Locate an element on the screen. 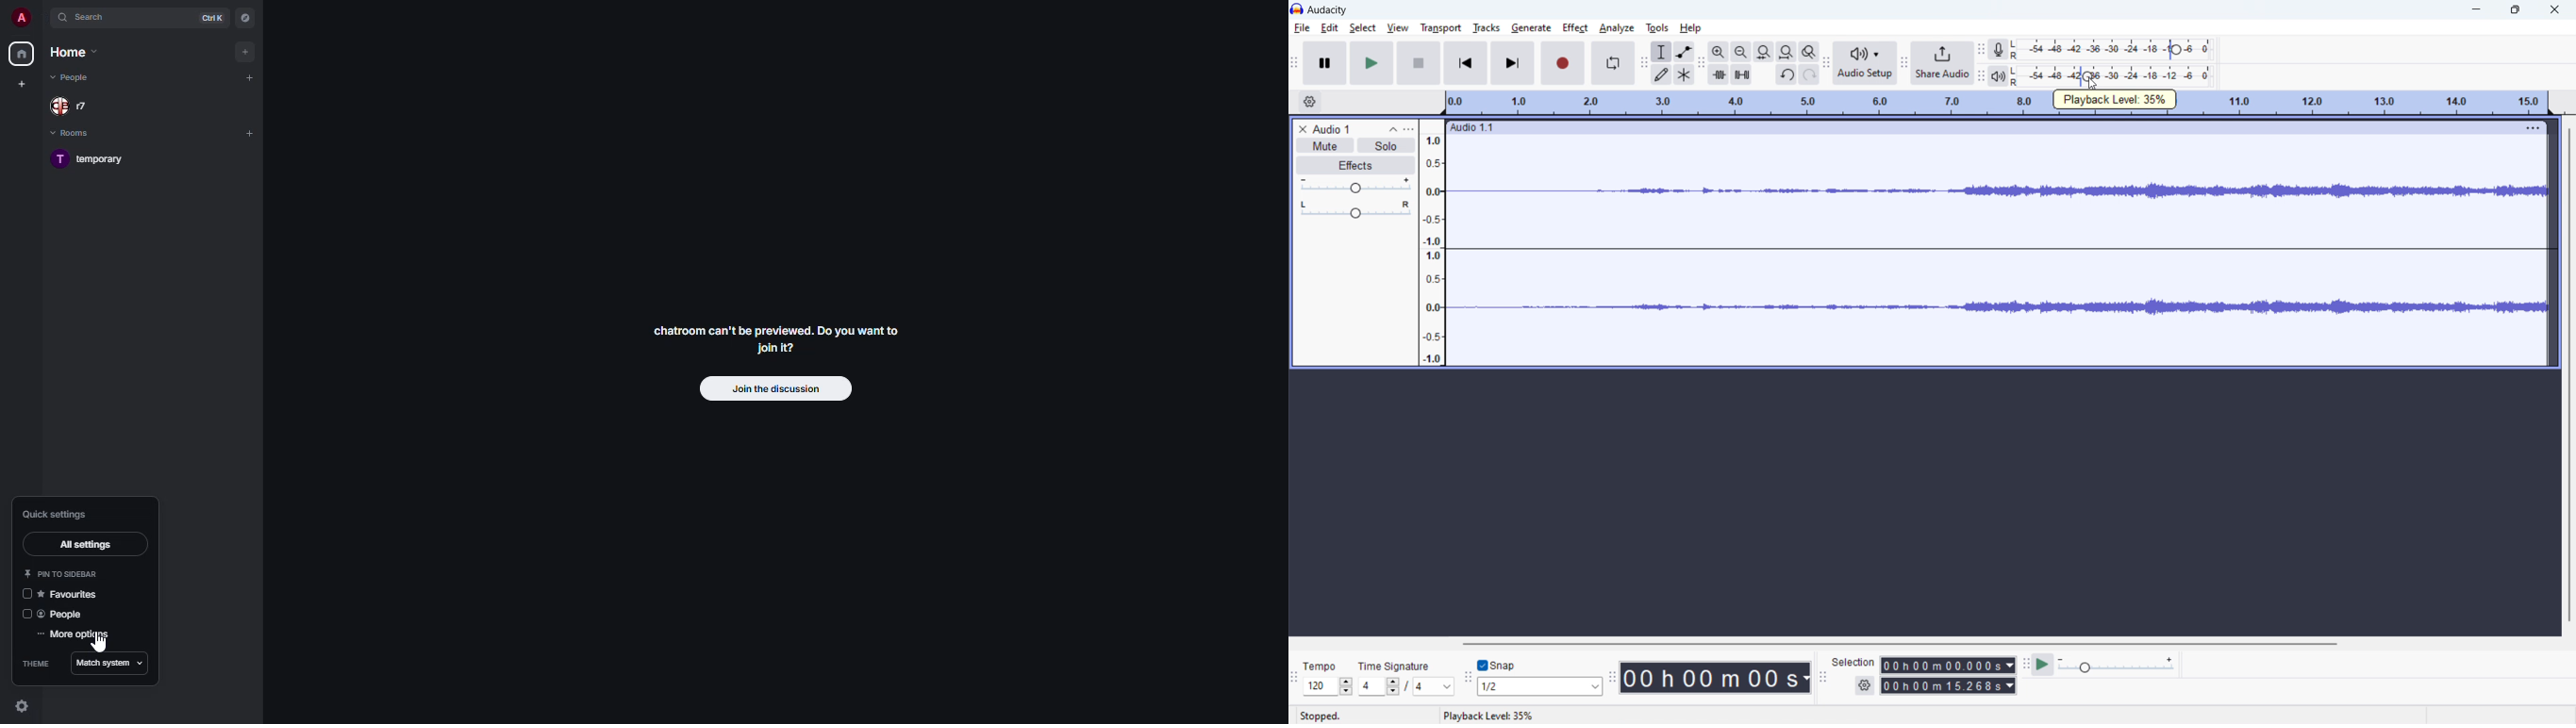 The image size is (2576, 728). effects is located at coordinates (1355, 164).